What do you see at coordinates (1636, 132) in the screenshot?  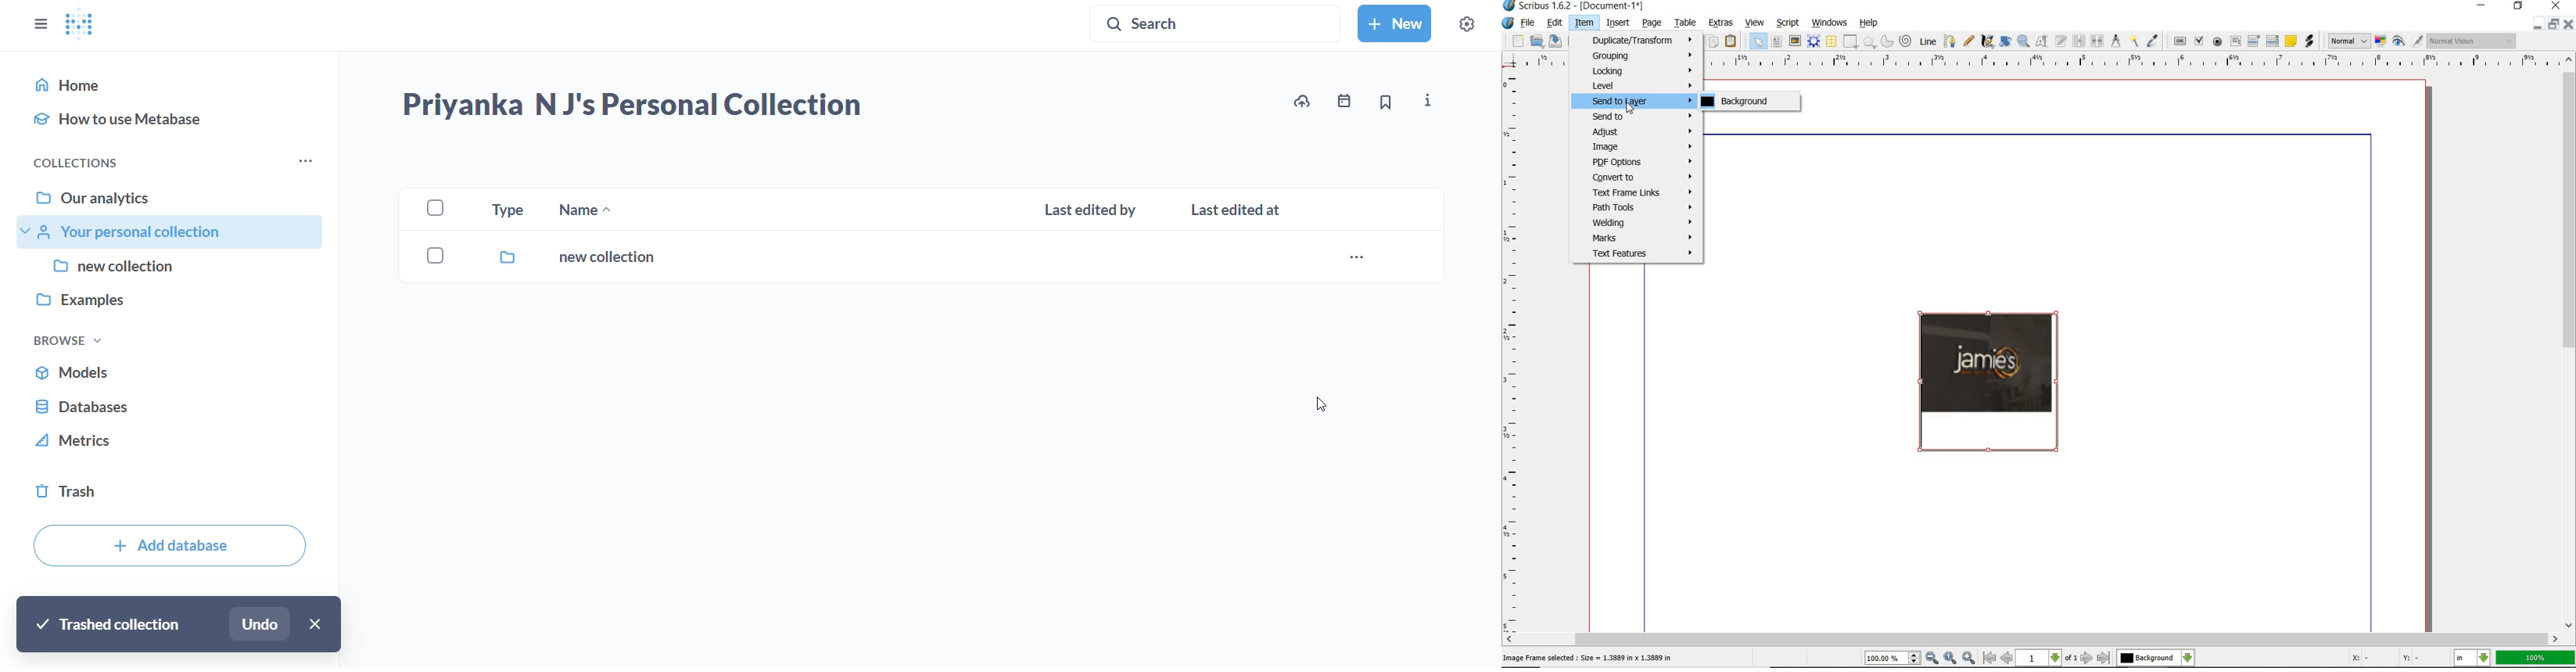 I see `Adjust` at bounding box center [1636, 132].